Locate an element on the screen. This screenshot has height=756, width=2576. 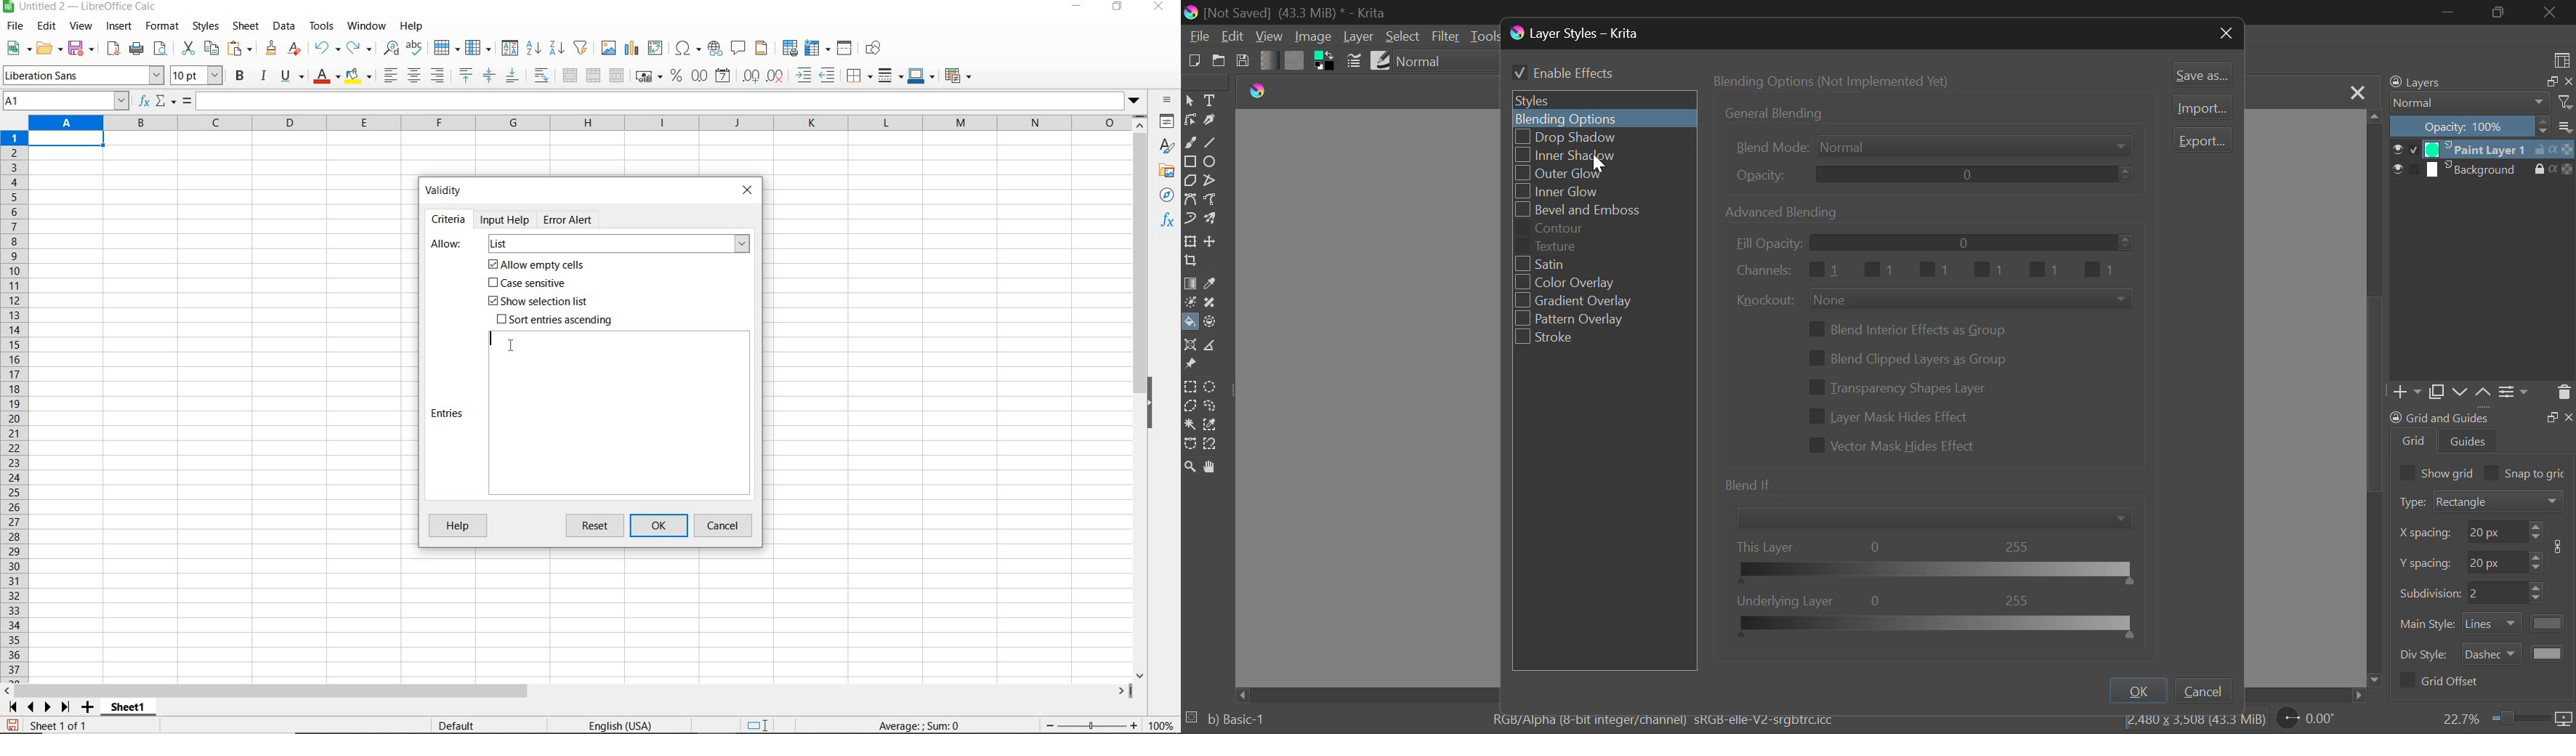
close is located at coordinates (1158, 7).